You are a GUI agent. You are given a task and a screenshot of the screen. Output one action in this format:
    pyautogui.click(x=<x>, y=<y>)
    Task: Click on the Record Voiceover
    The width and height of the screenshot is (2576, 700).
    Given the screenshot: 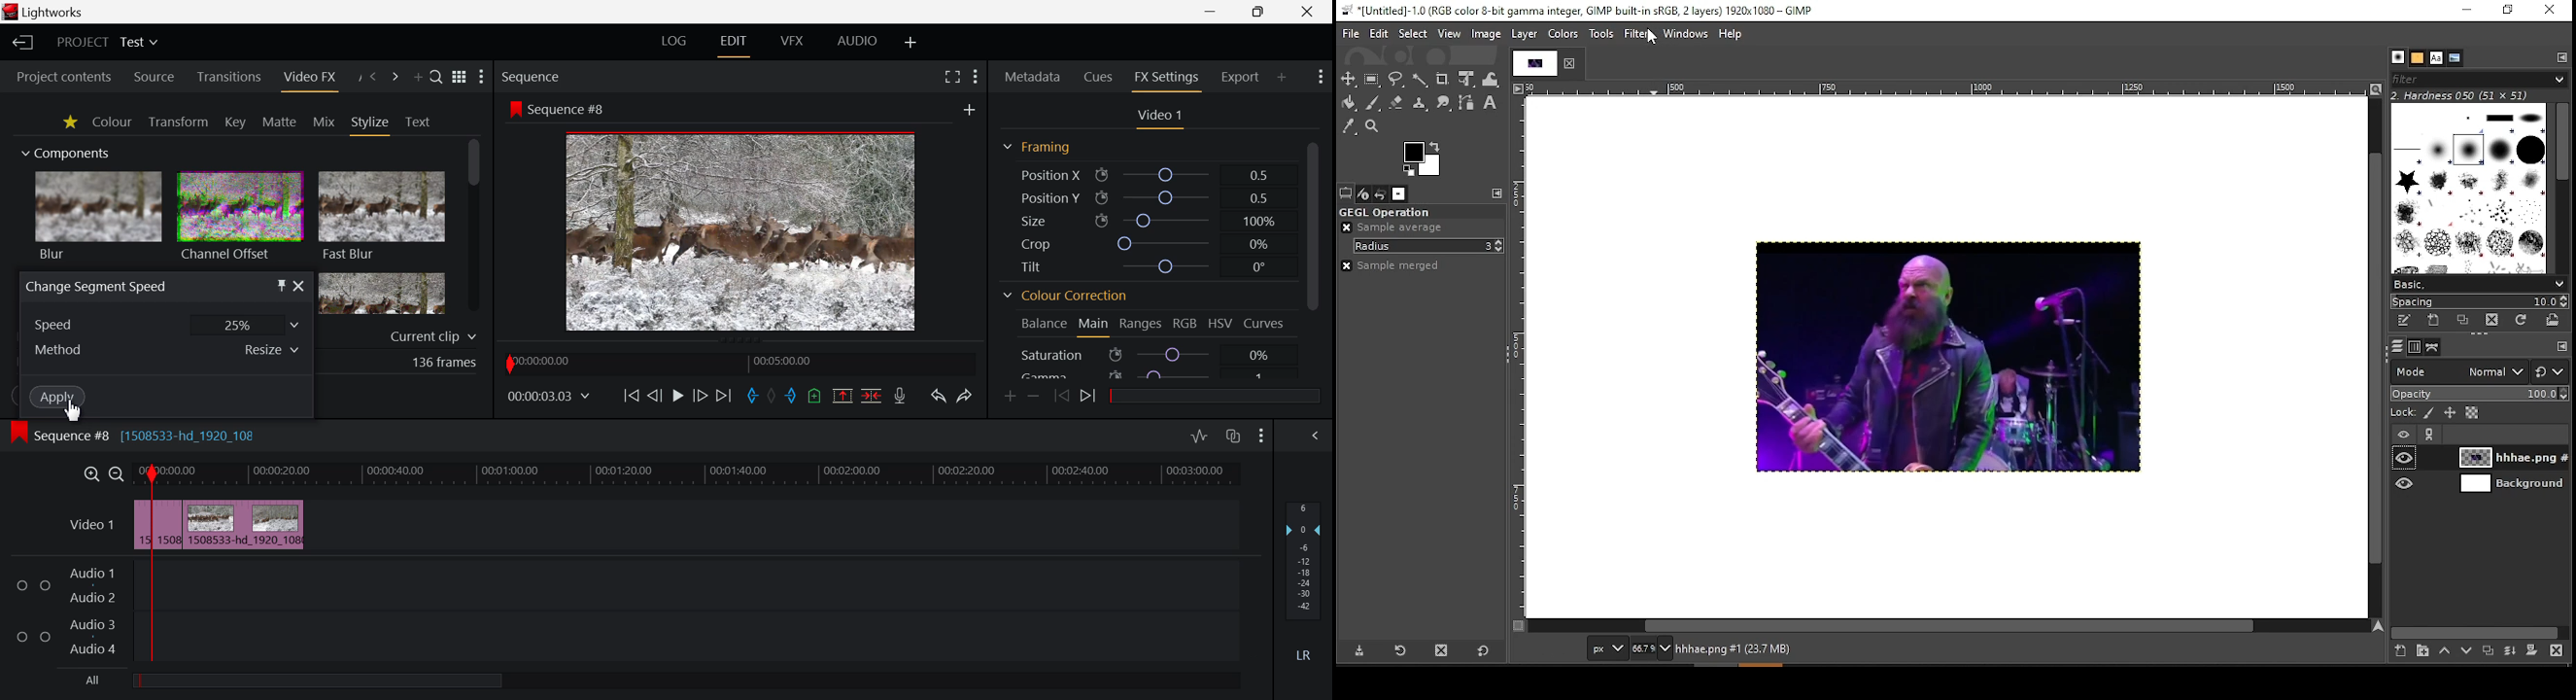 What is the action you would take?
    pyautogui.click(x=902, y=396)
    